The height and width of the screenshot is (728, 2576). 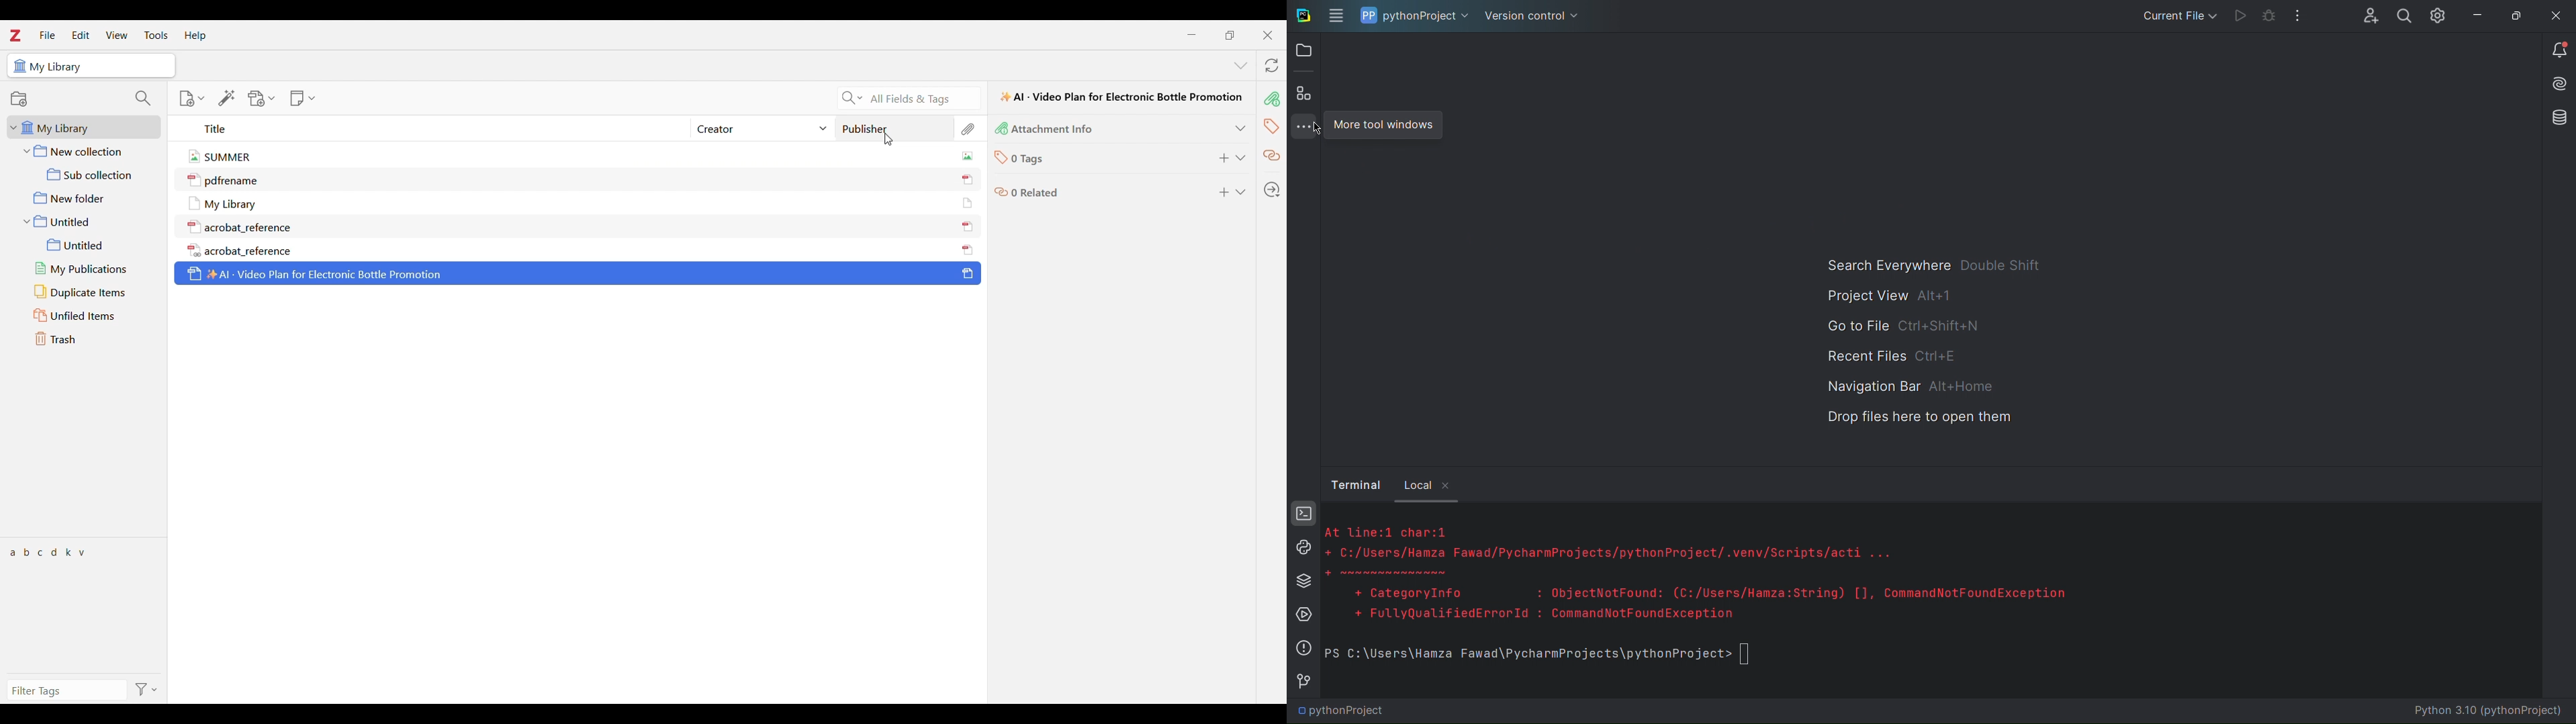 What do you see at coordinates (967, 180) in the screenshot?
I see `icon` at bounding box center [967, 180].